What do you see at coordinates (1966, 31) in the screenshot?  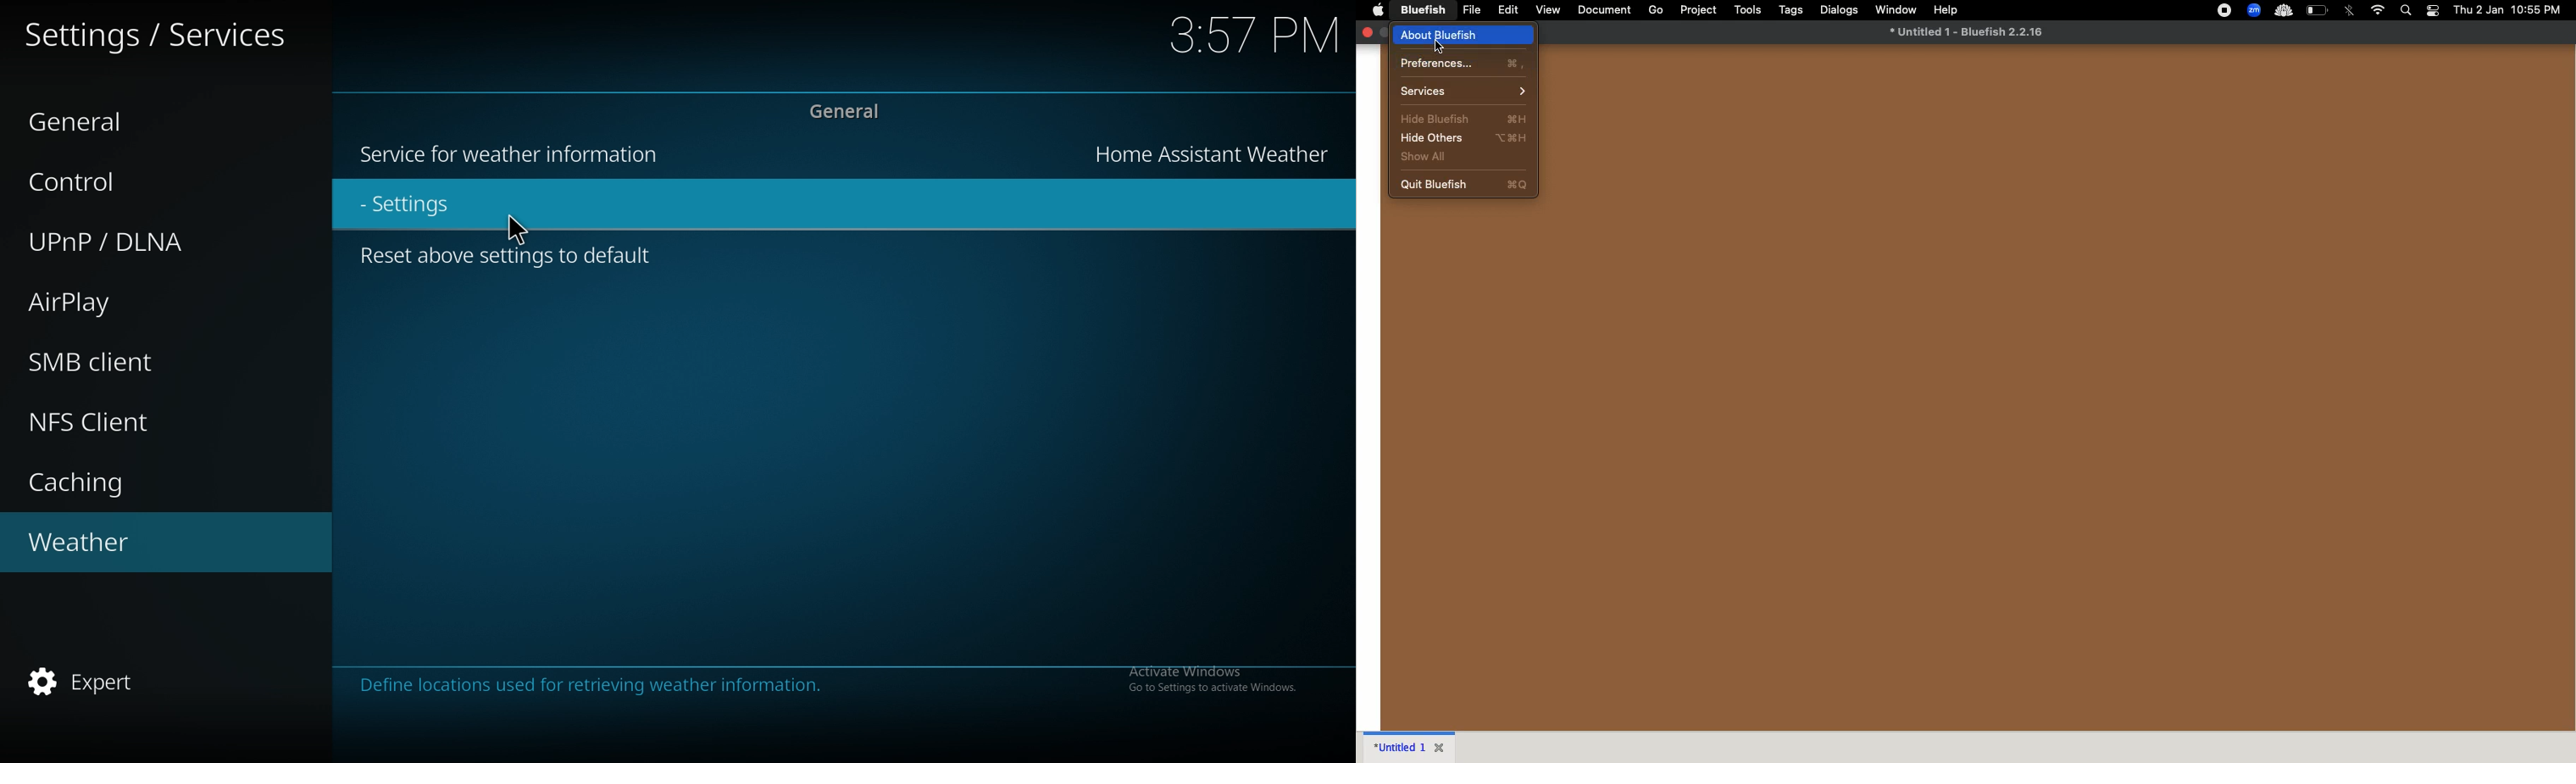 I see `untitled 1` at bounding box center [1966, 31].